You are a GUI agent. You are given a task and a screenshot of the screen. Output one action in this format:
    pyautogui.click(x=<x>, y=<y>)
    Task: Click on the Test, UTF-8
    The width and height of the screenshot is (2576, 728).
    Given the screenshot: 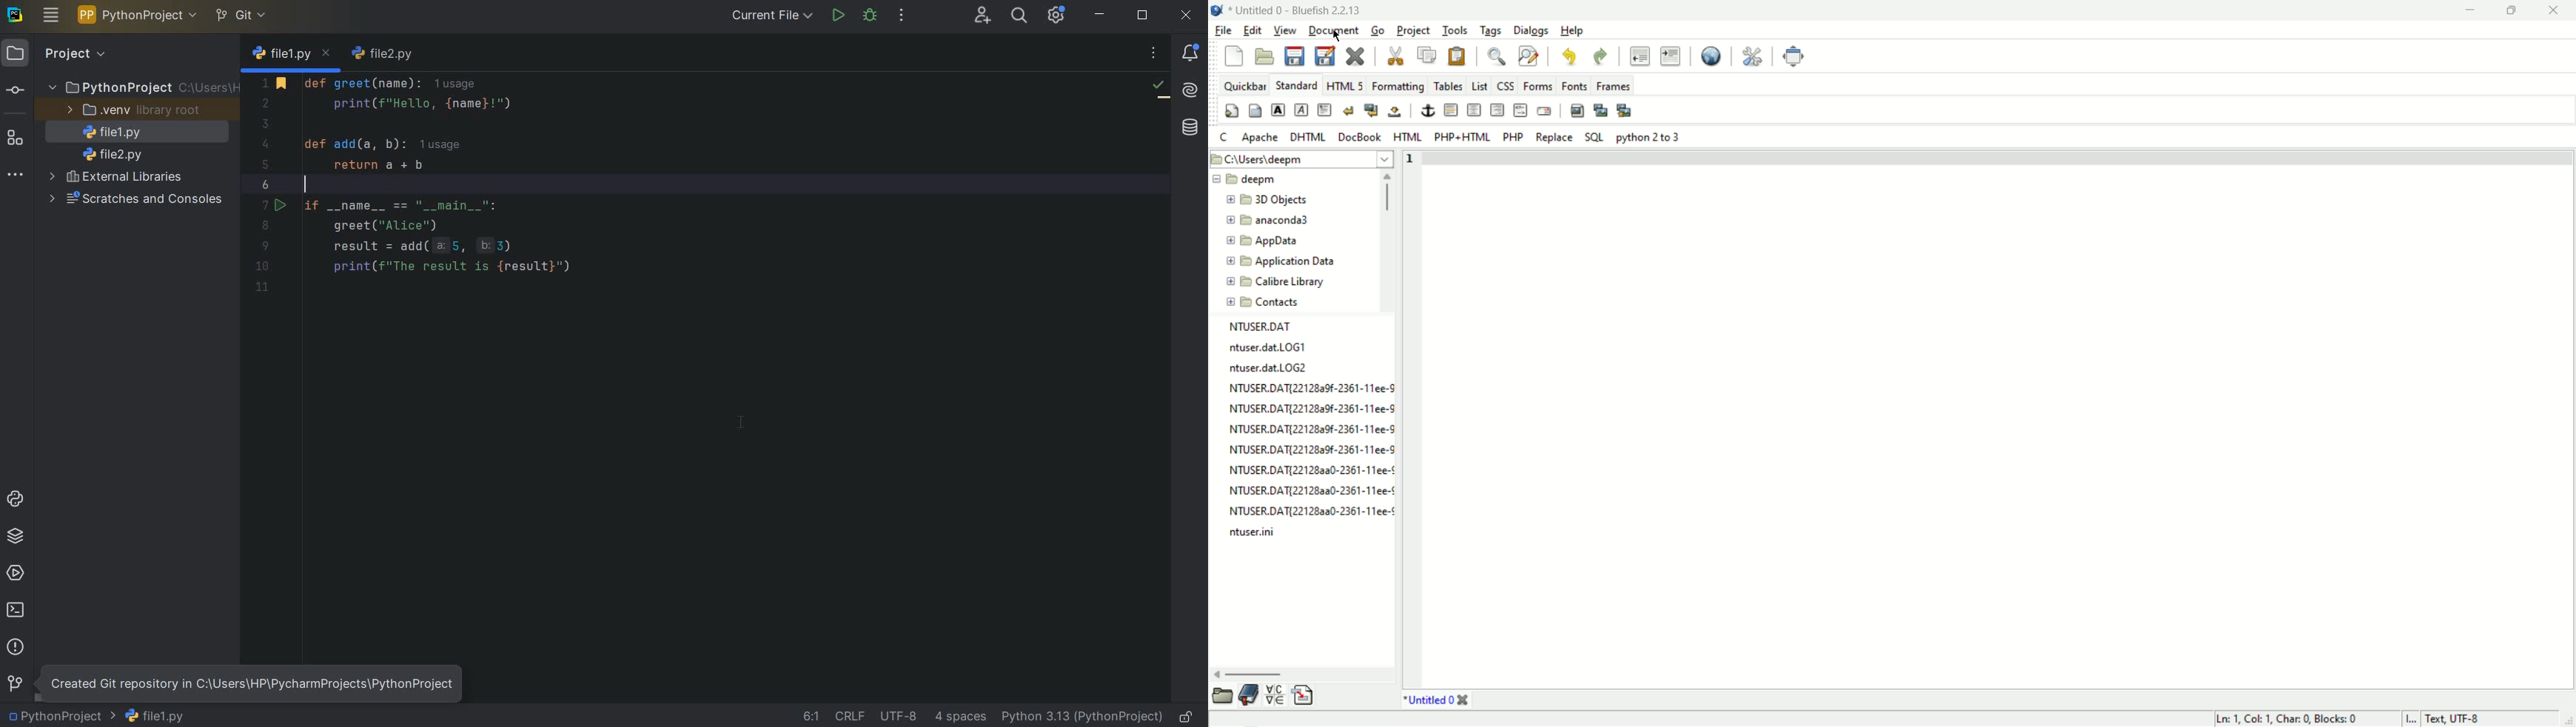 What is the action you would take?
    pyautogui.click(x=2468, y=718)
    